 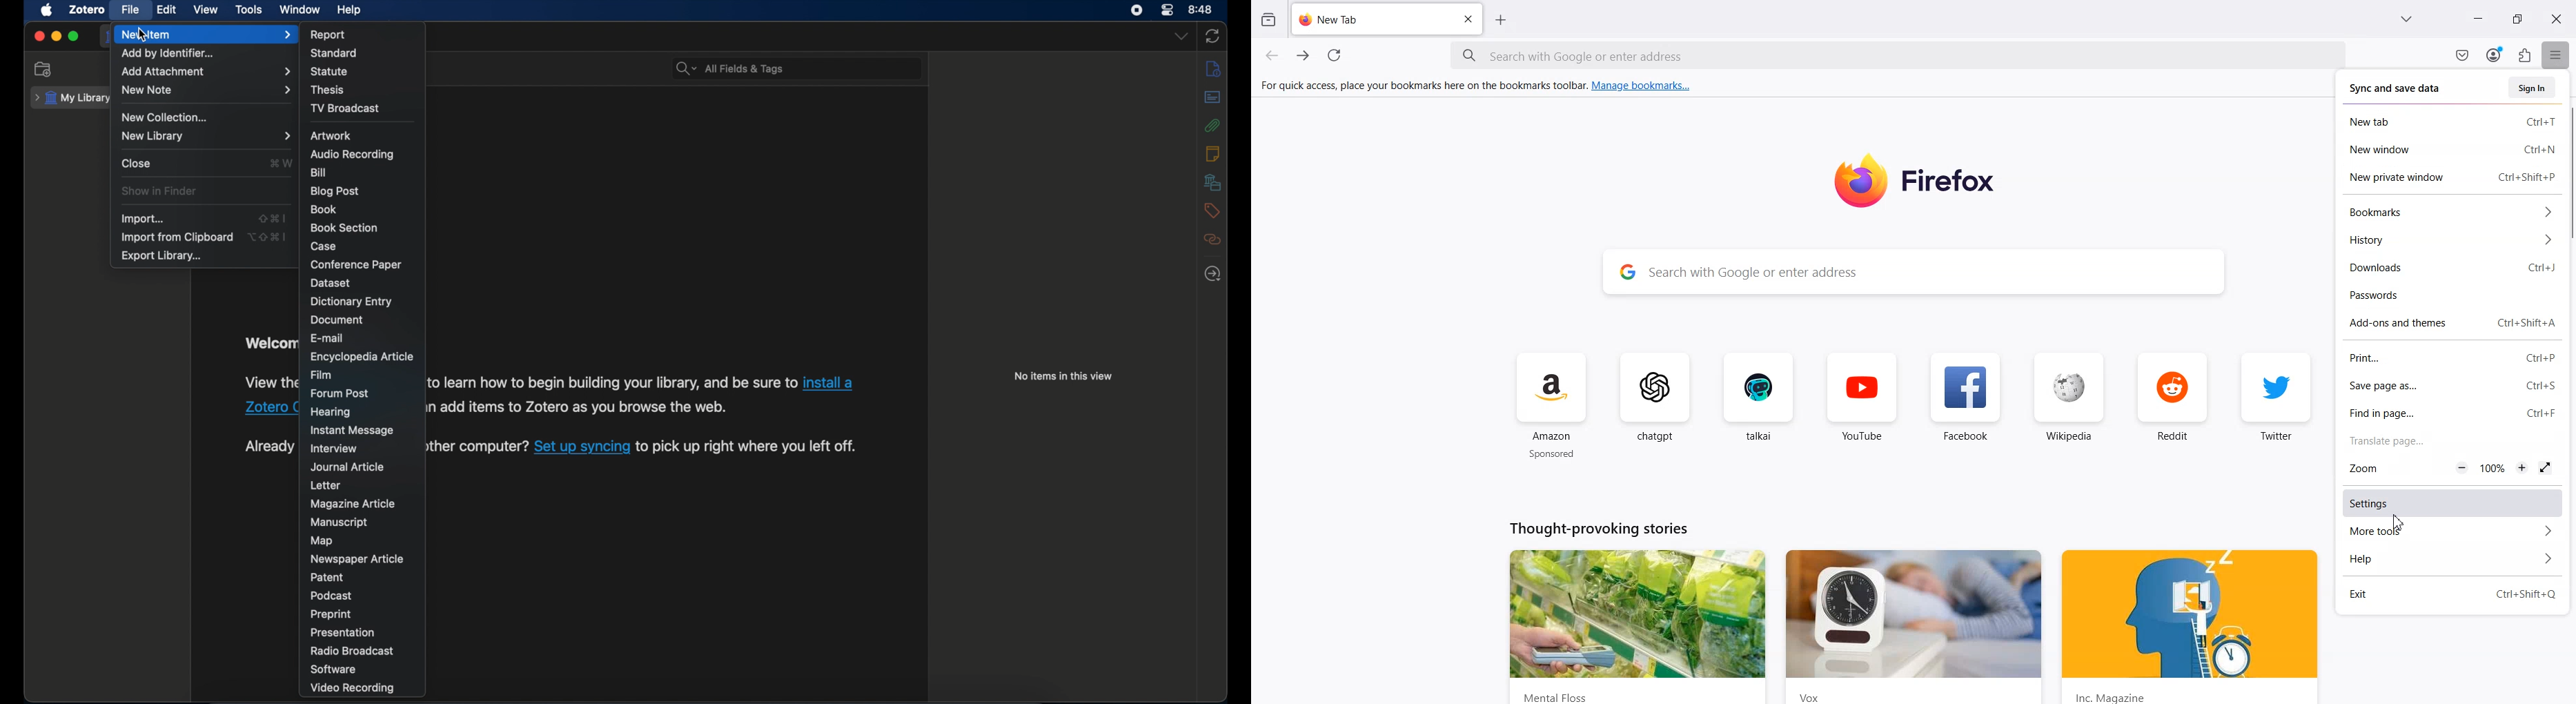 What do you see at coordinates (335, 53) in the screenshot?
I see `standard` at bounding box center [335, 53].